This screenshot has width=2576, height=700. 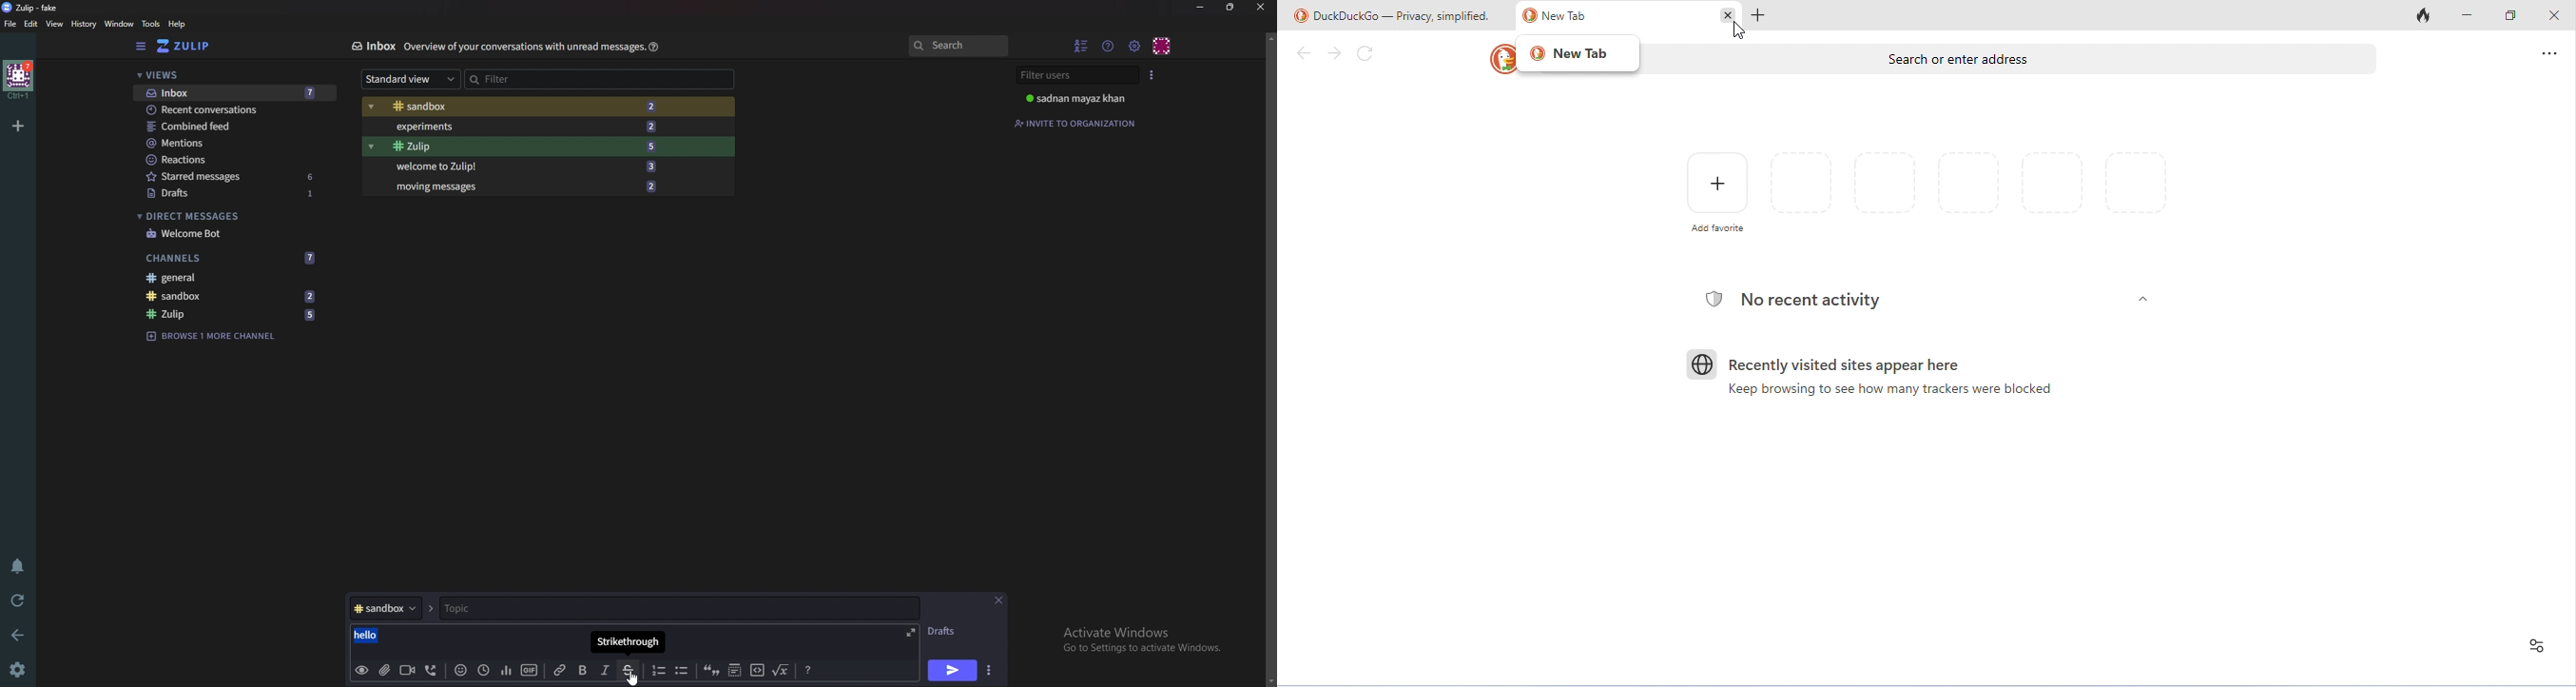 What do you see at coordinates (632, 678) in the screenshot?
I see `cursor` at bounding box center [632, 678].